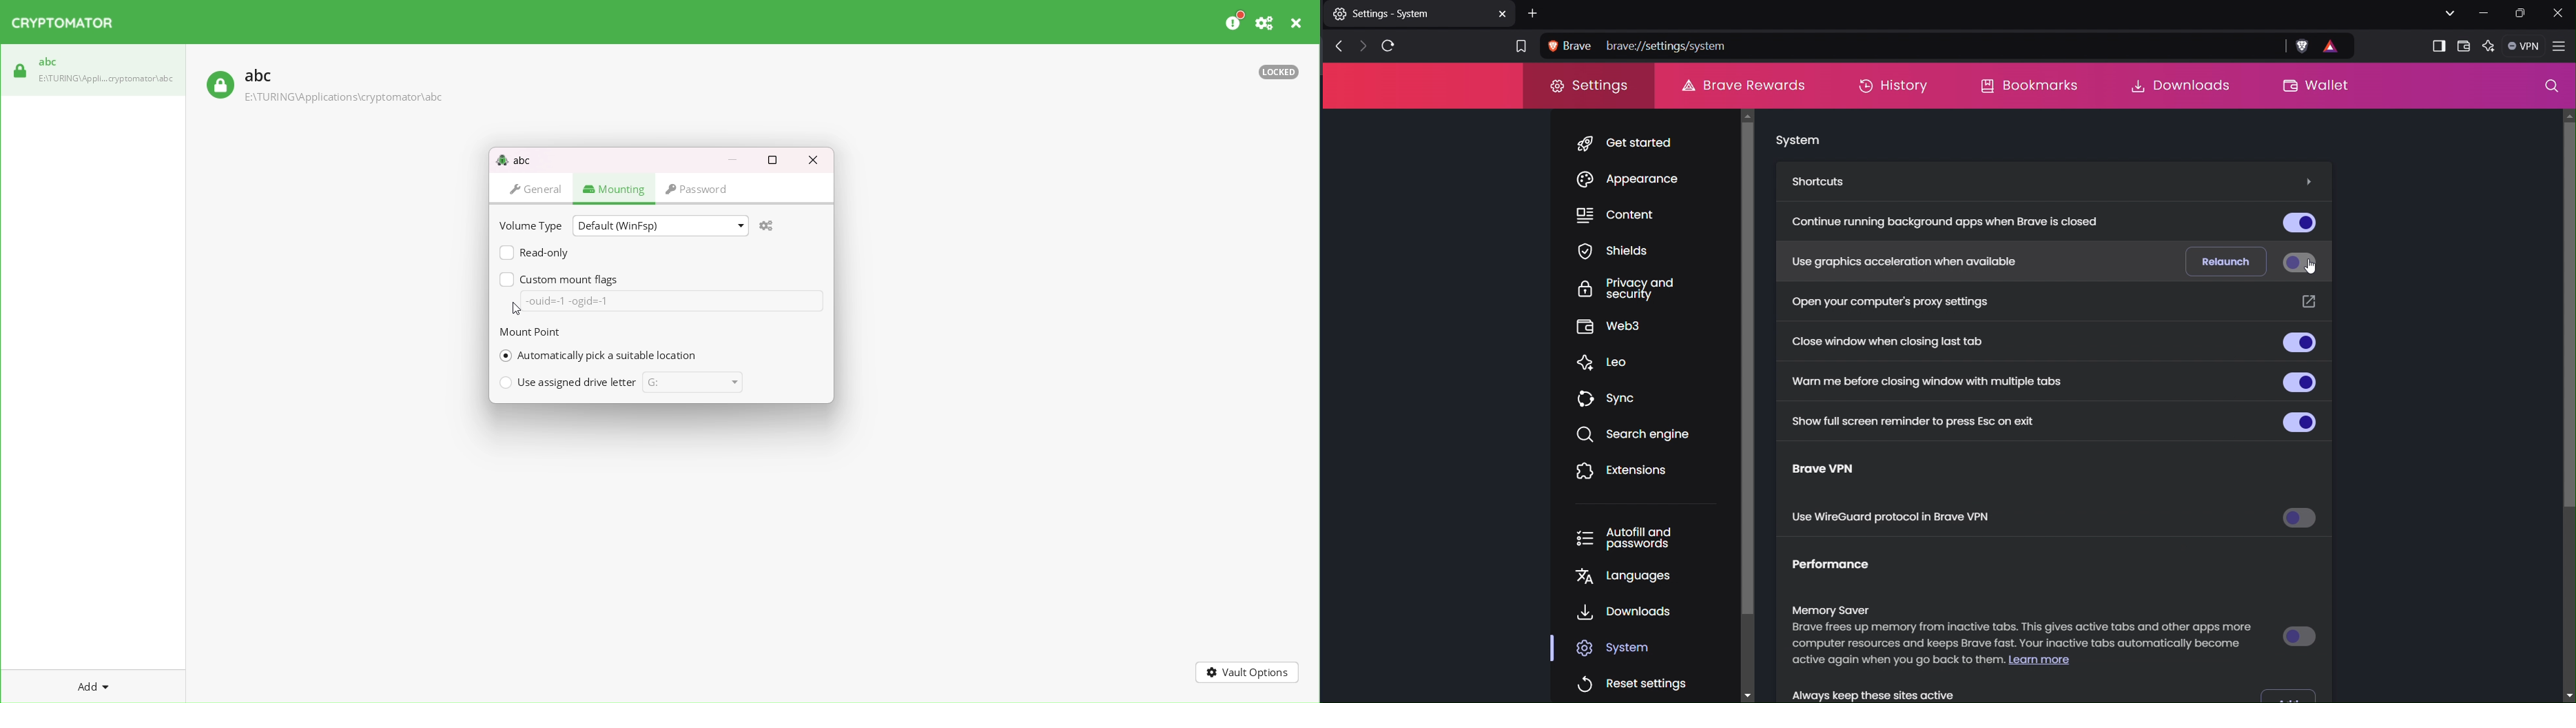 This screenshot has width=2576, height=728. I want to click on Cryptomator, so click(68, 25).